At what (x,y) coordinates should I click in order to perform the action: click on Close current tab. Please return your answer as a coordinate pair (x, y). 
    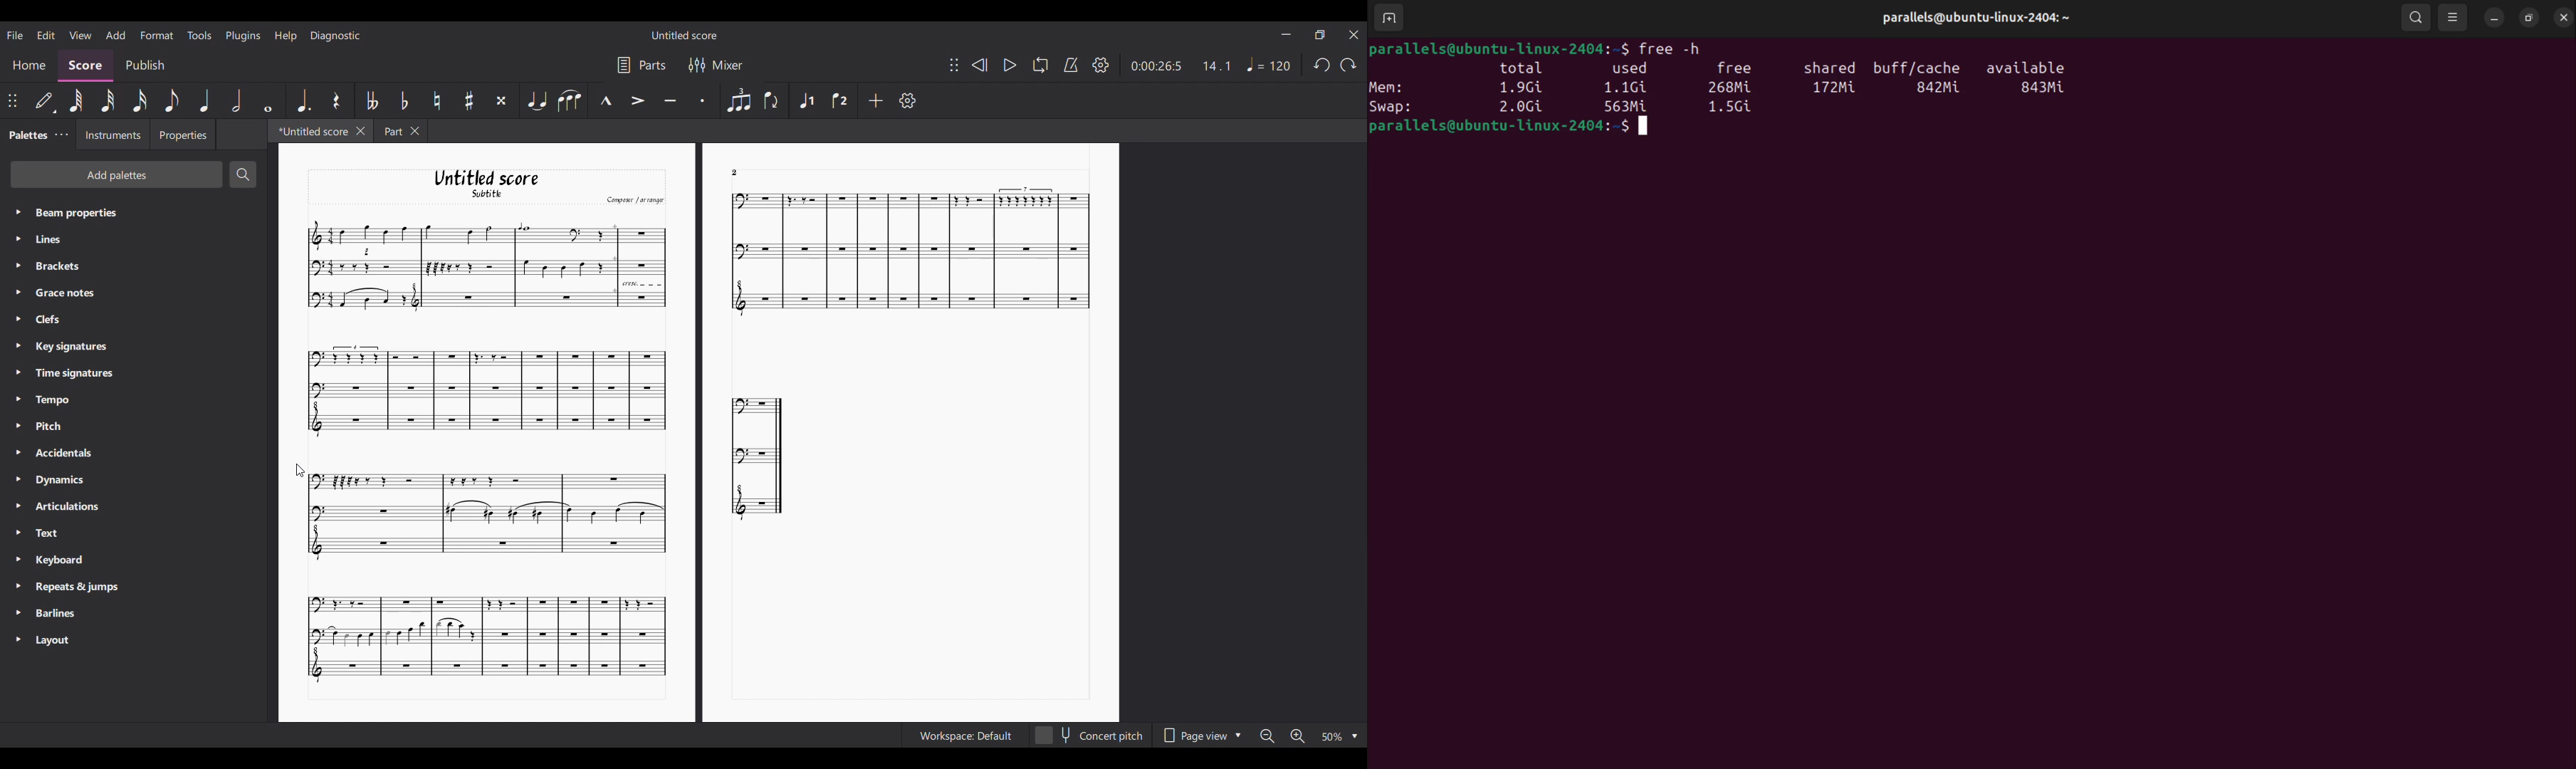
    Looking at the image, I should click on (361, 130).